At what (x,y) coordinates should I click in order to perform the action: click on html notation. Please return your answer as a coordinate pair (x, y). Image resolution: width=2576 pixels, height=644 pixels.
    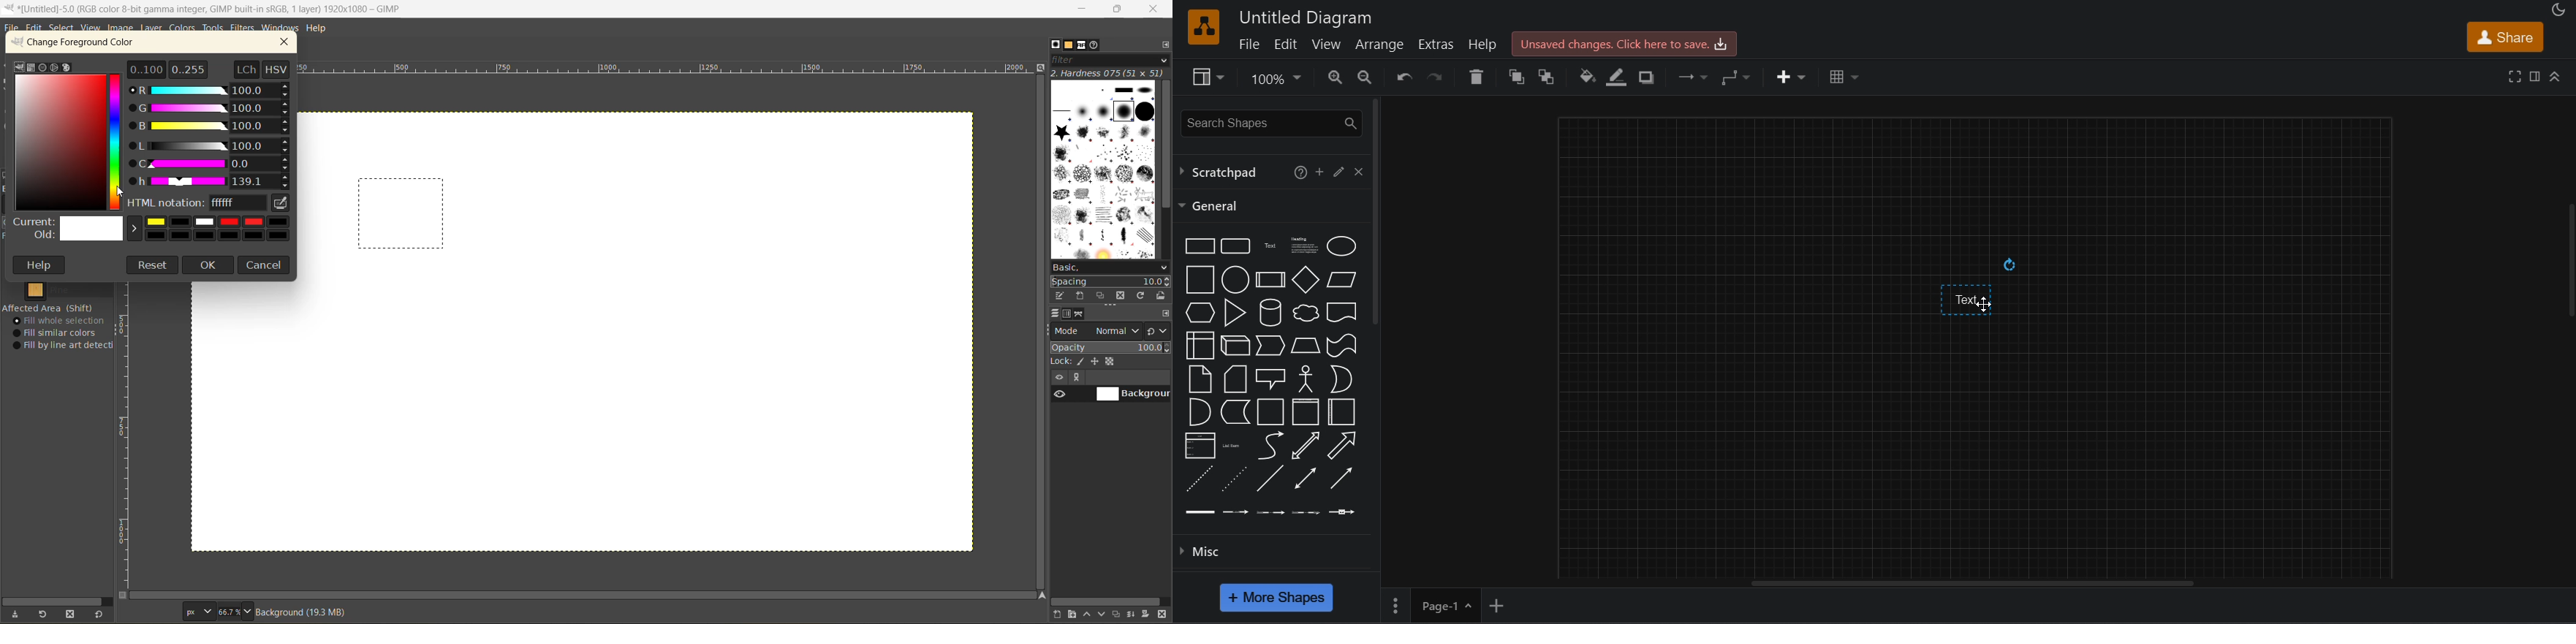
    Looking at the image, I should click on (198, 205).